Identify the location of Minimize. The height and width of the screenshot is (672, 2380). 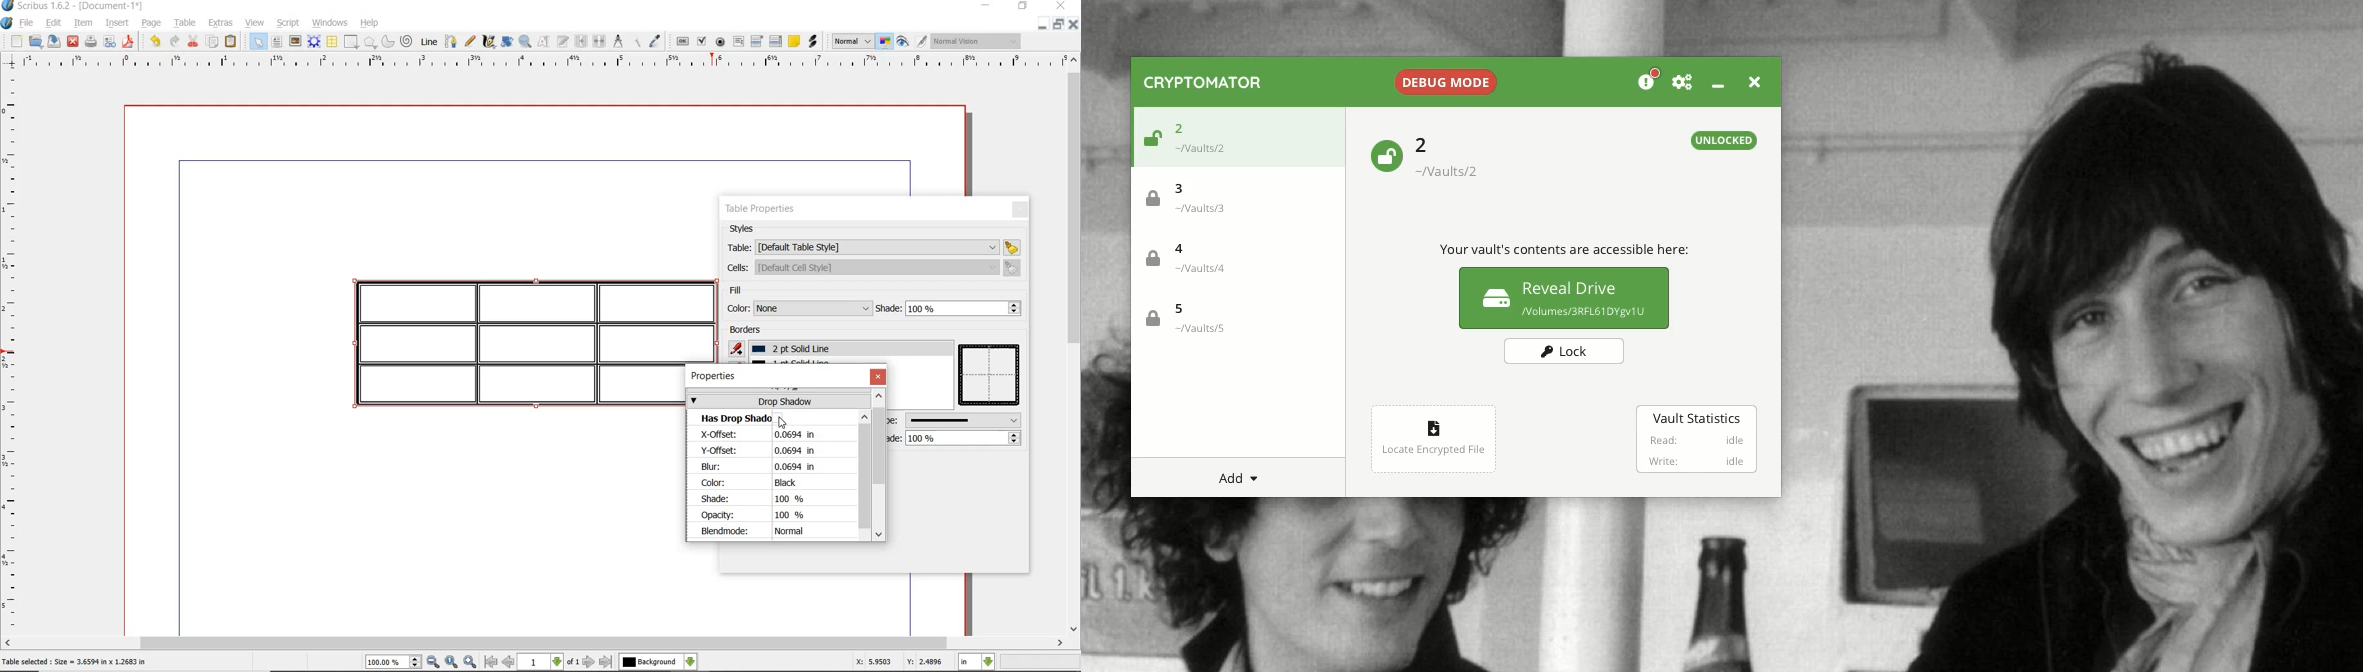
(1717, 85).